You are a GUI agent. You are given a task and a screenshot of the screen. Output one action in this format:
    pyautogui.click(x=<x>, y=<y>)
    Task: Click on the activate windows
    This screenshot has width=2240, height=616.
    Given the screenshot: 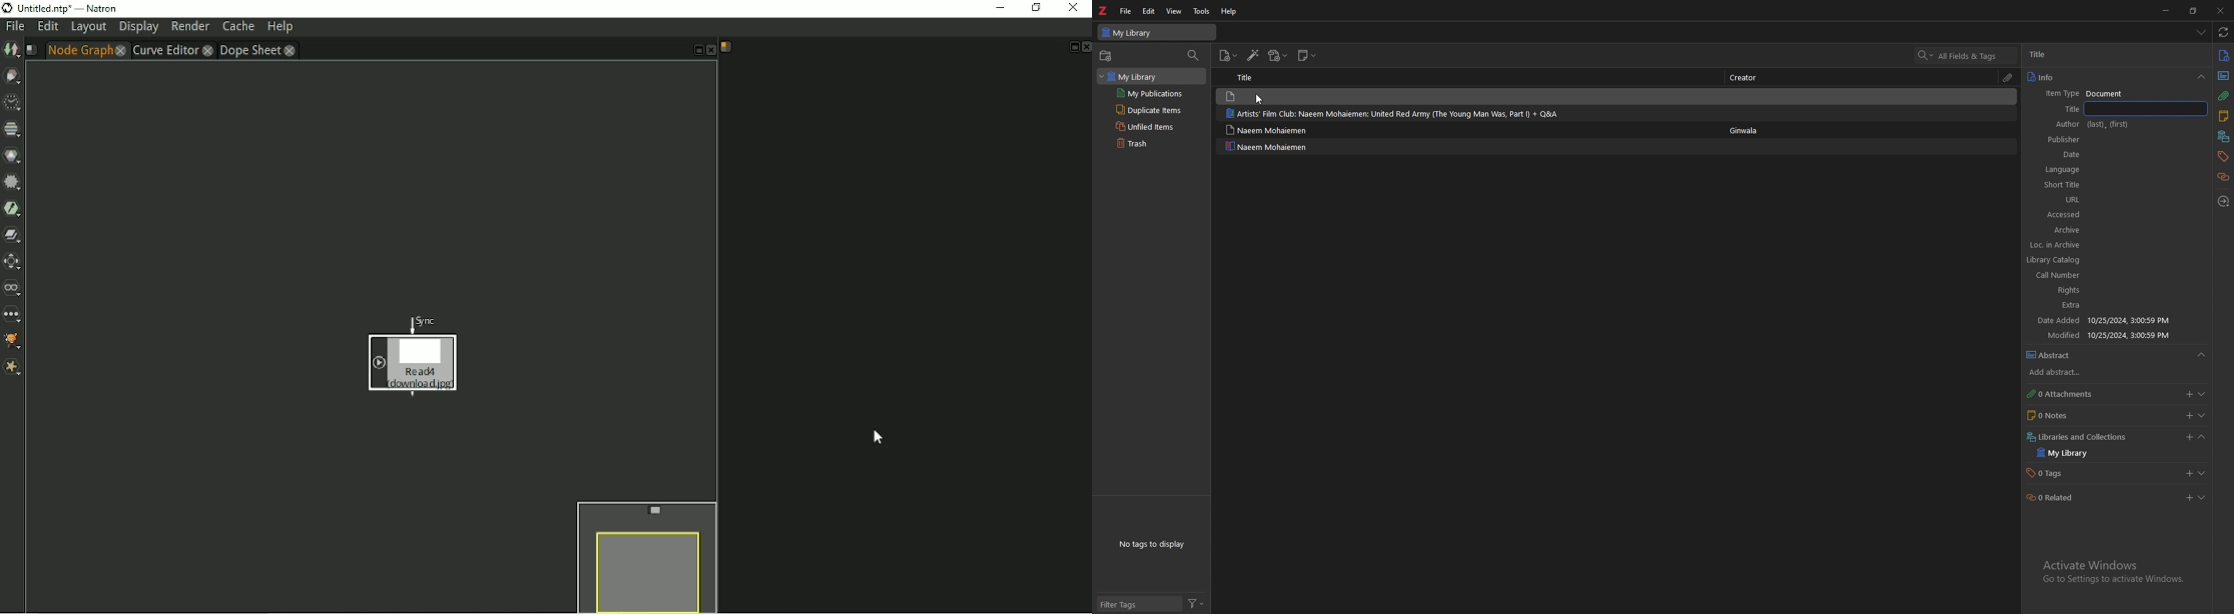 What is the action you would take?
    pyautogui.click(x=2111, y=573)
    